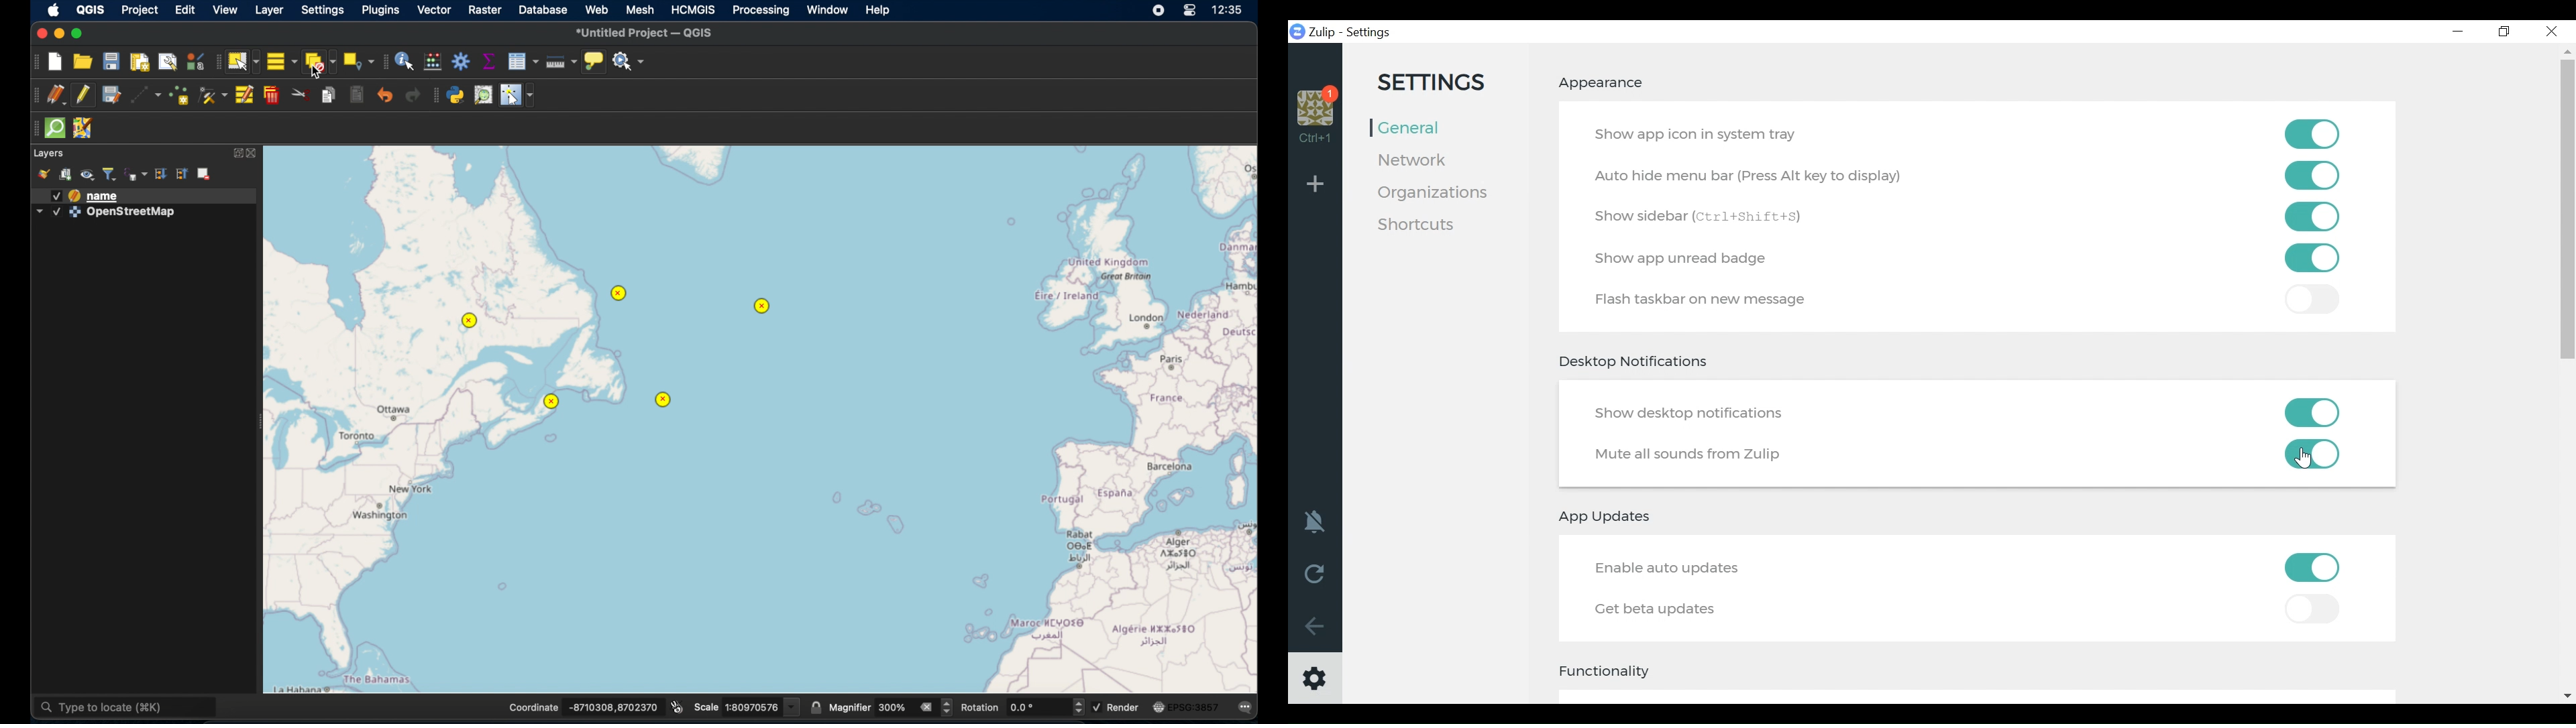 This screenshot has width=2576, height=728. What do you see at coordinates (300, 95) in the screenshot?
I see `cut features` at bounding box center [300, 95].